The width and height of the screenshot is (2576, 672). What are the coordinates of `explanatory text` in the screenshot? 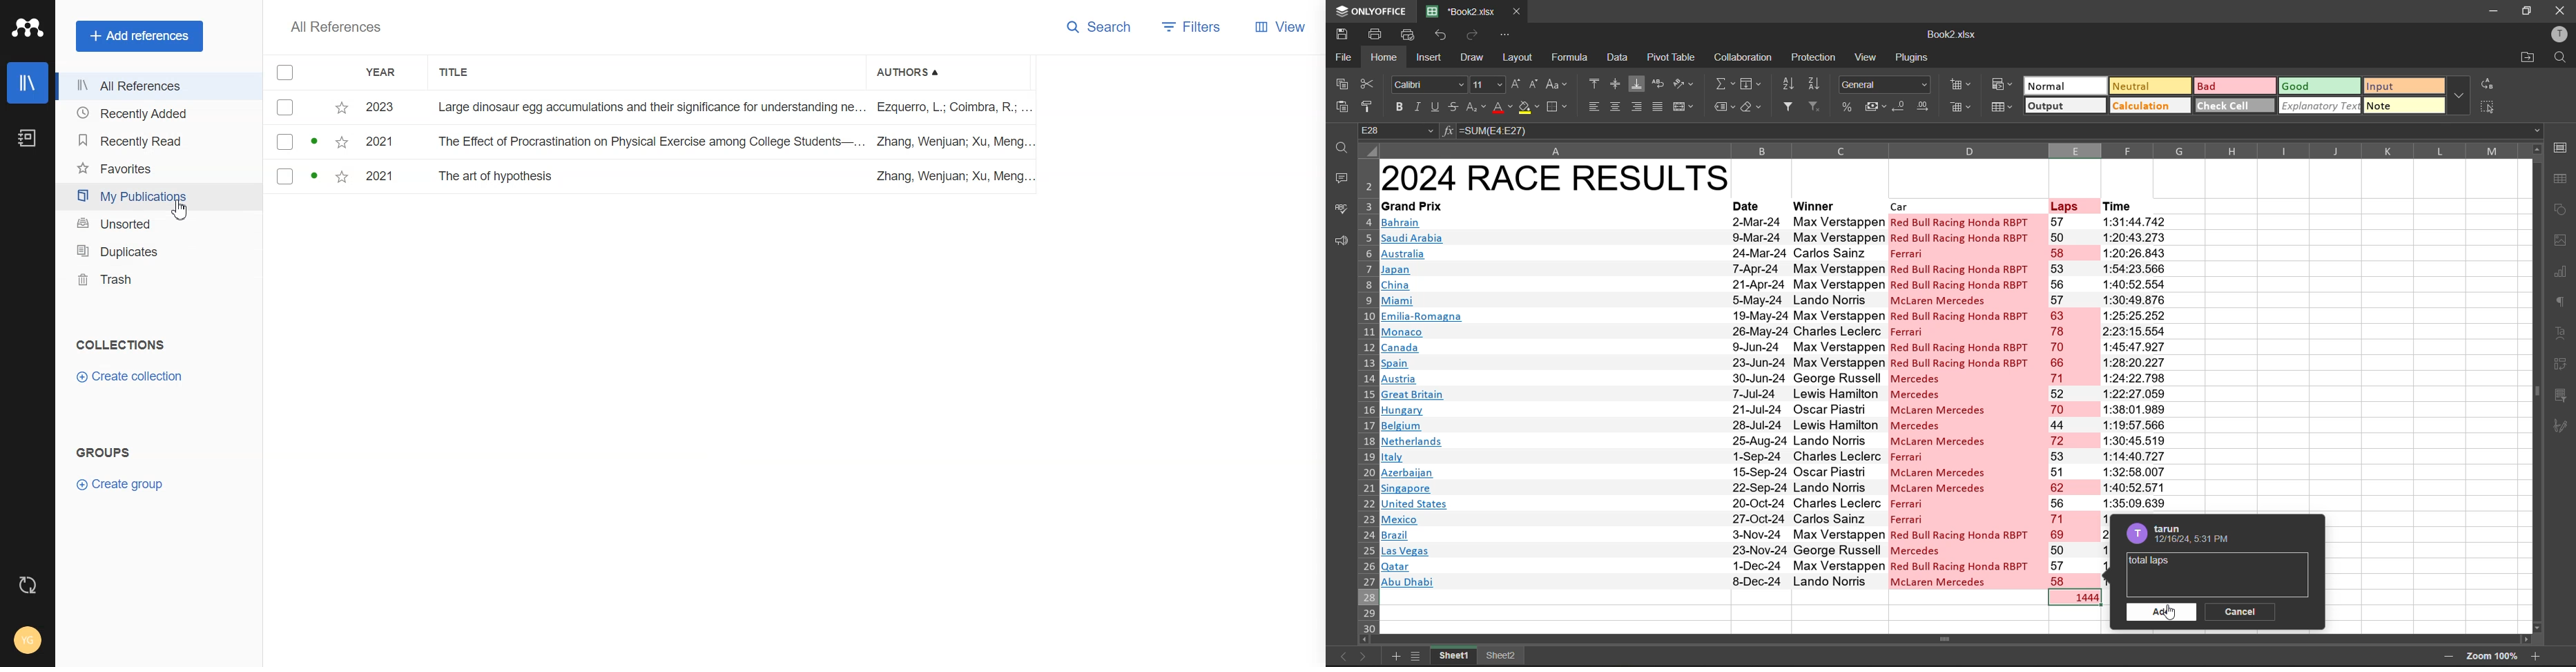 It's located at (2320, 106).